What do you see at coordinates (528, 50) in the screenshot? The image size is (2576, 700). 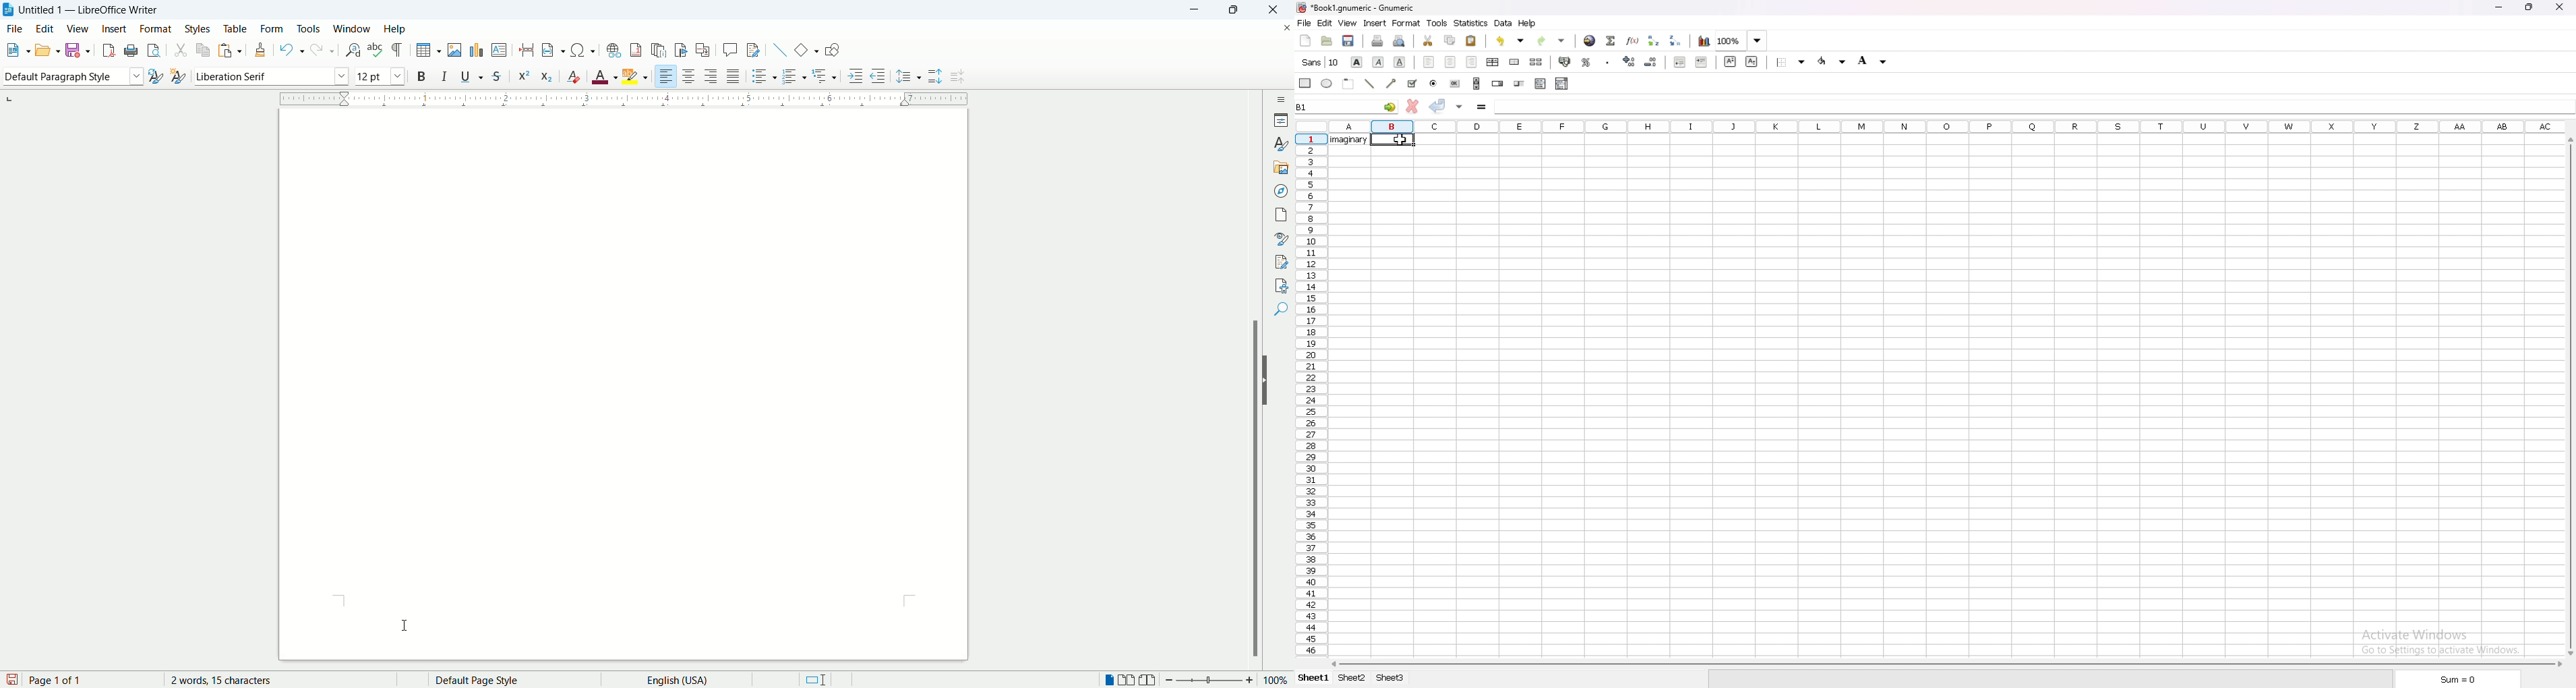 I see `insert page break` at bounding box center [528, 50].